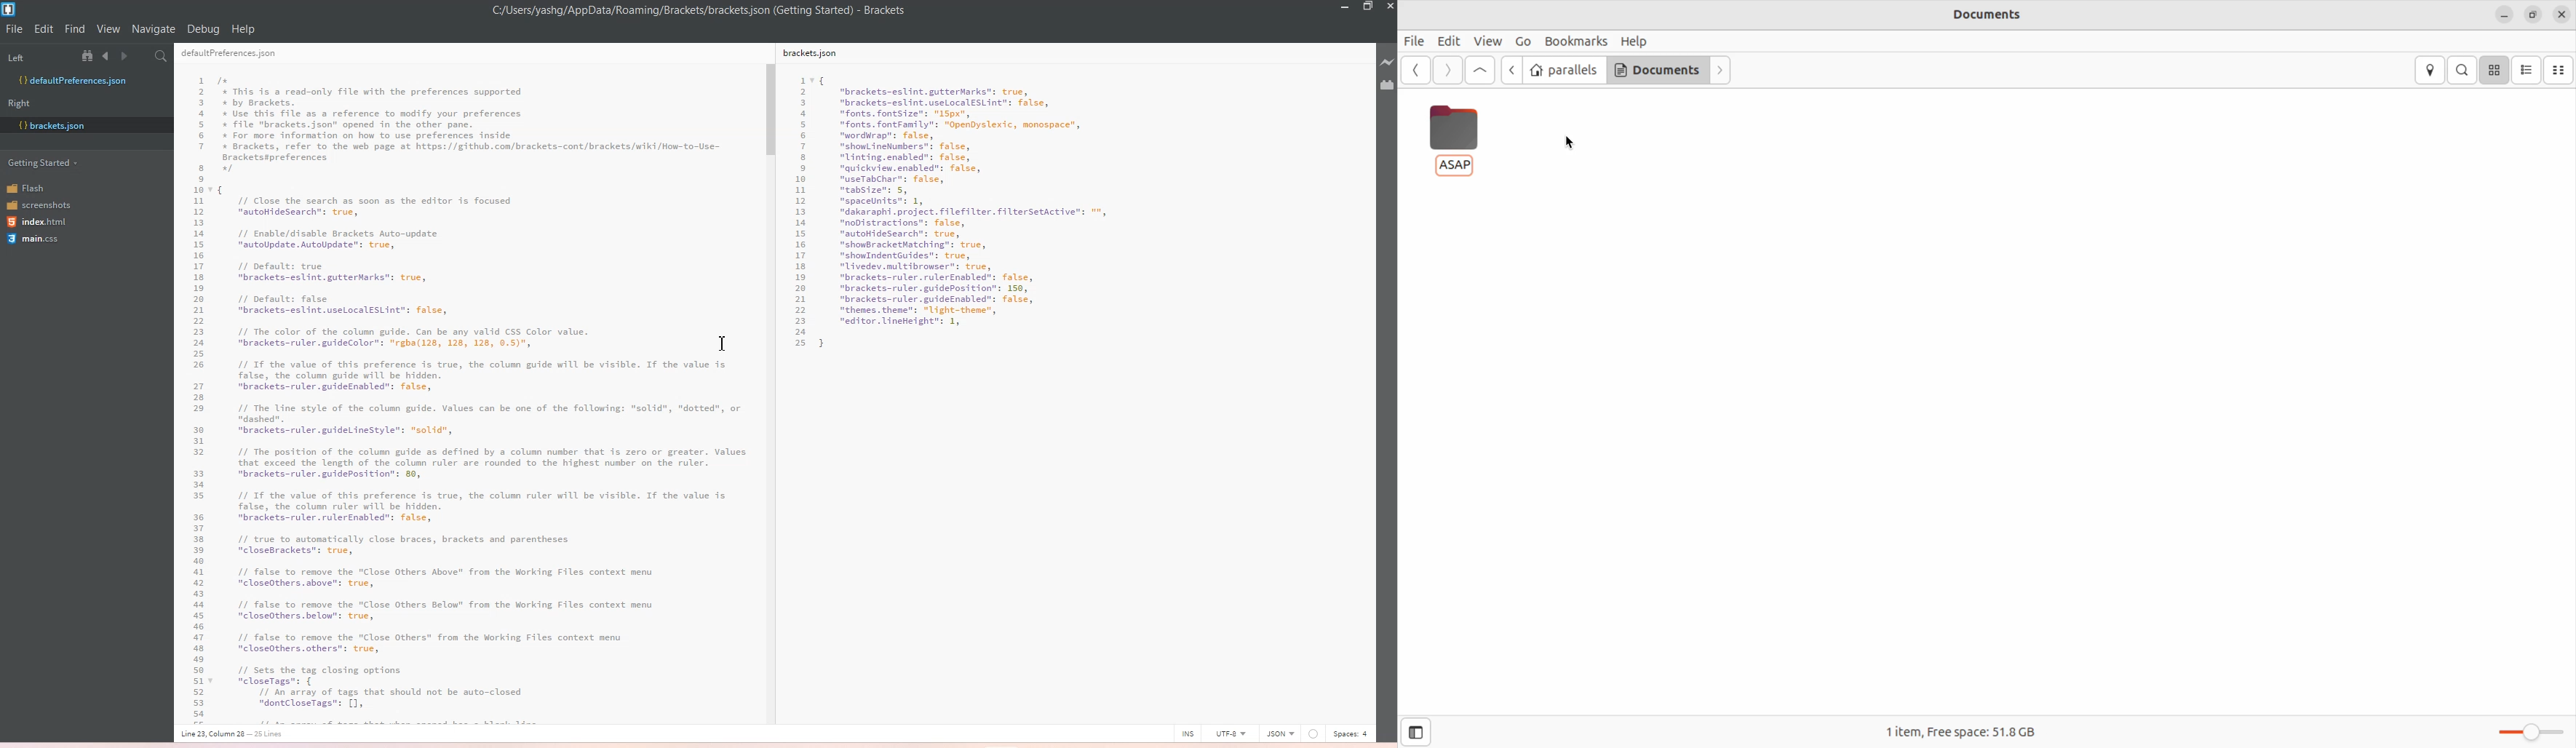 This screenshot has width=2576, height=756. Describe the element at coordinates (987, 239) in the screenshot. I see `brackets.json

vi
“brackets-eslint.gutterMarks”: true,
“brackets-eslint.uselocalESLint": false,
“fonts. fontSize": "15px",
“fonts. fontFamily”: "OpenDyslexic, monospace”,
“wordrap™: false,
“shouLineNumbers": false,
“linting.enabled": false,
“quickview.enabled”: false,
“useTabChar": false,
“tabSize": 5,
“spacelnits”: 1,
“dakaraphi.project. filefilter. filterSetActive™: ™*,
“noDistractions”: false,
“autoHideSearch”: true,
“showBracketMatching”: true,
“showIndentGuides”: true,
“livedev.multibrowser”: true,
“brackets-ruler.rulerEnabled”: false,
“brackets-ruler.guidePosition": 150,
“brackets-ruler.guideEnabled": false,
“themes. theme": "light-theme",
Sh 100]

}` at that location.